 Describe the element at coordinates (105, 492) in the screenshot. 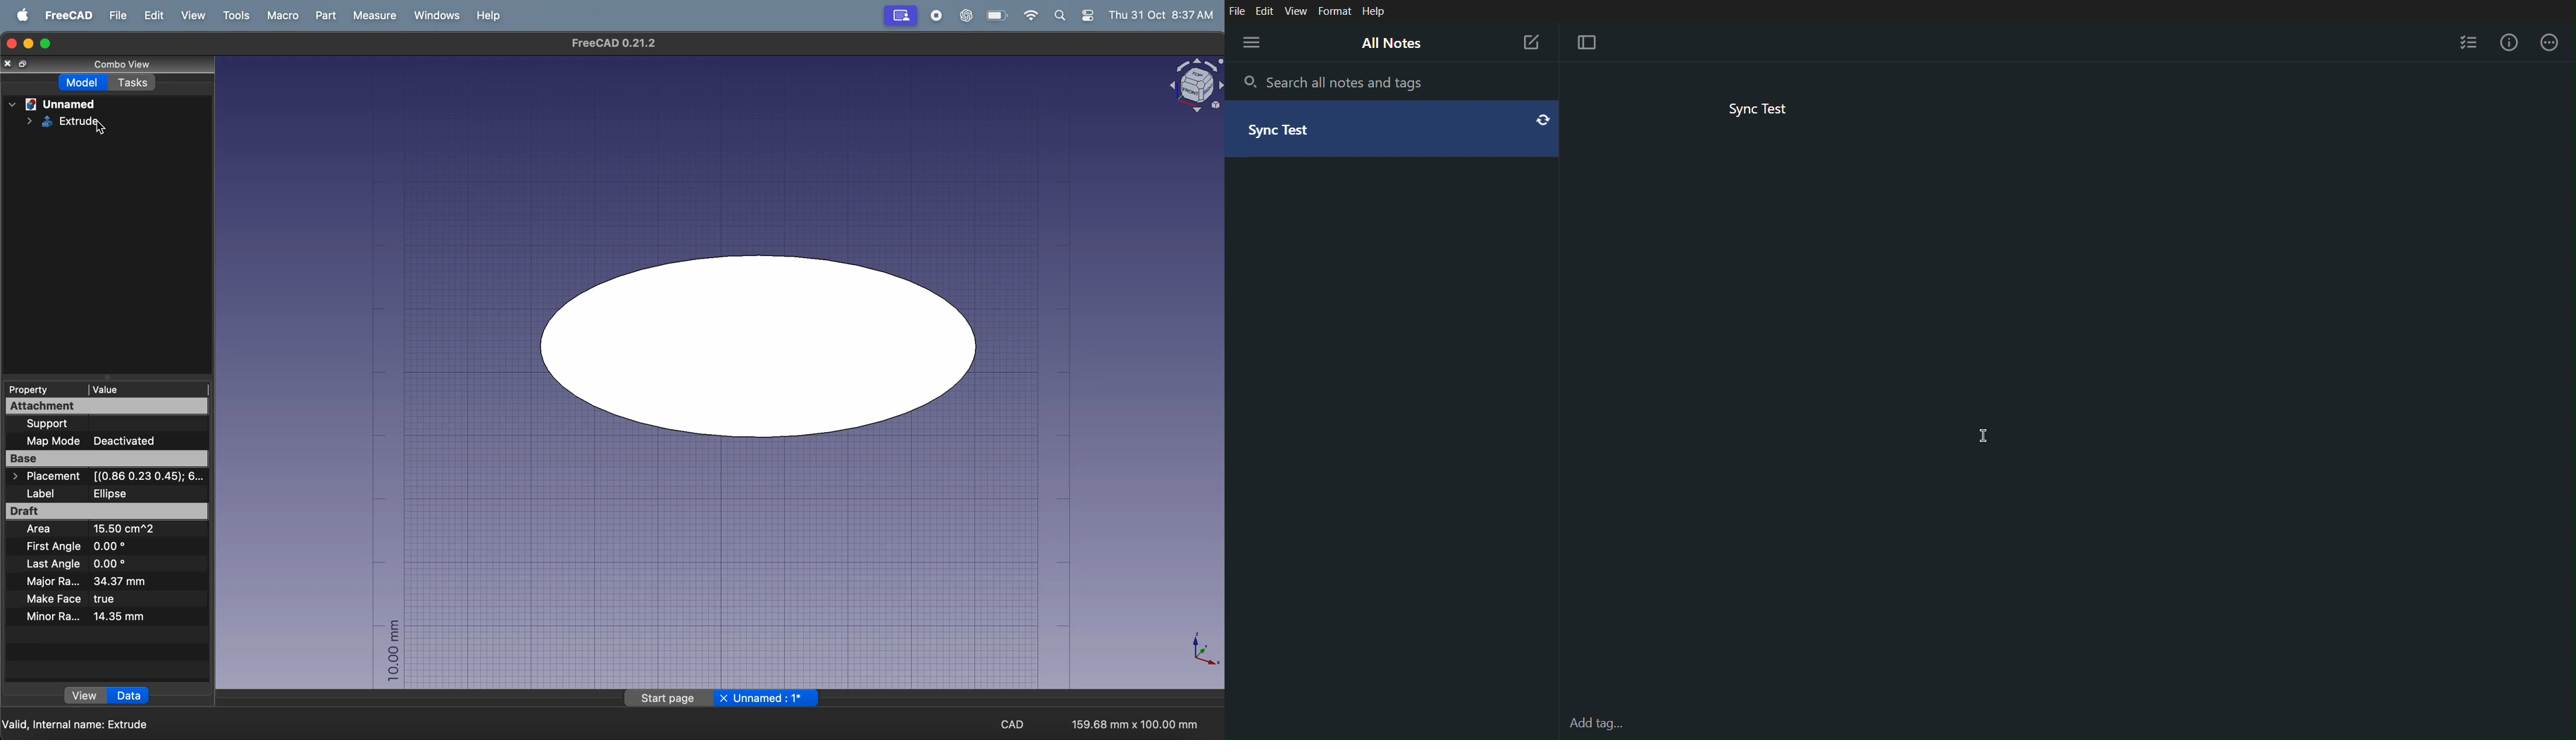

I see `label` at that location.